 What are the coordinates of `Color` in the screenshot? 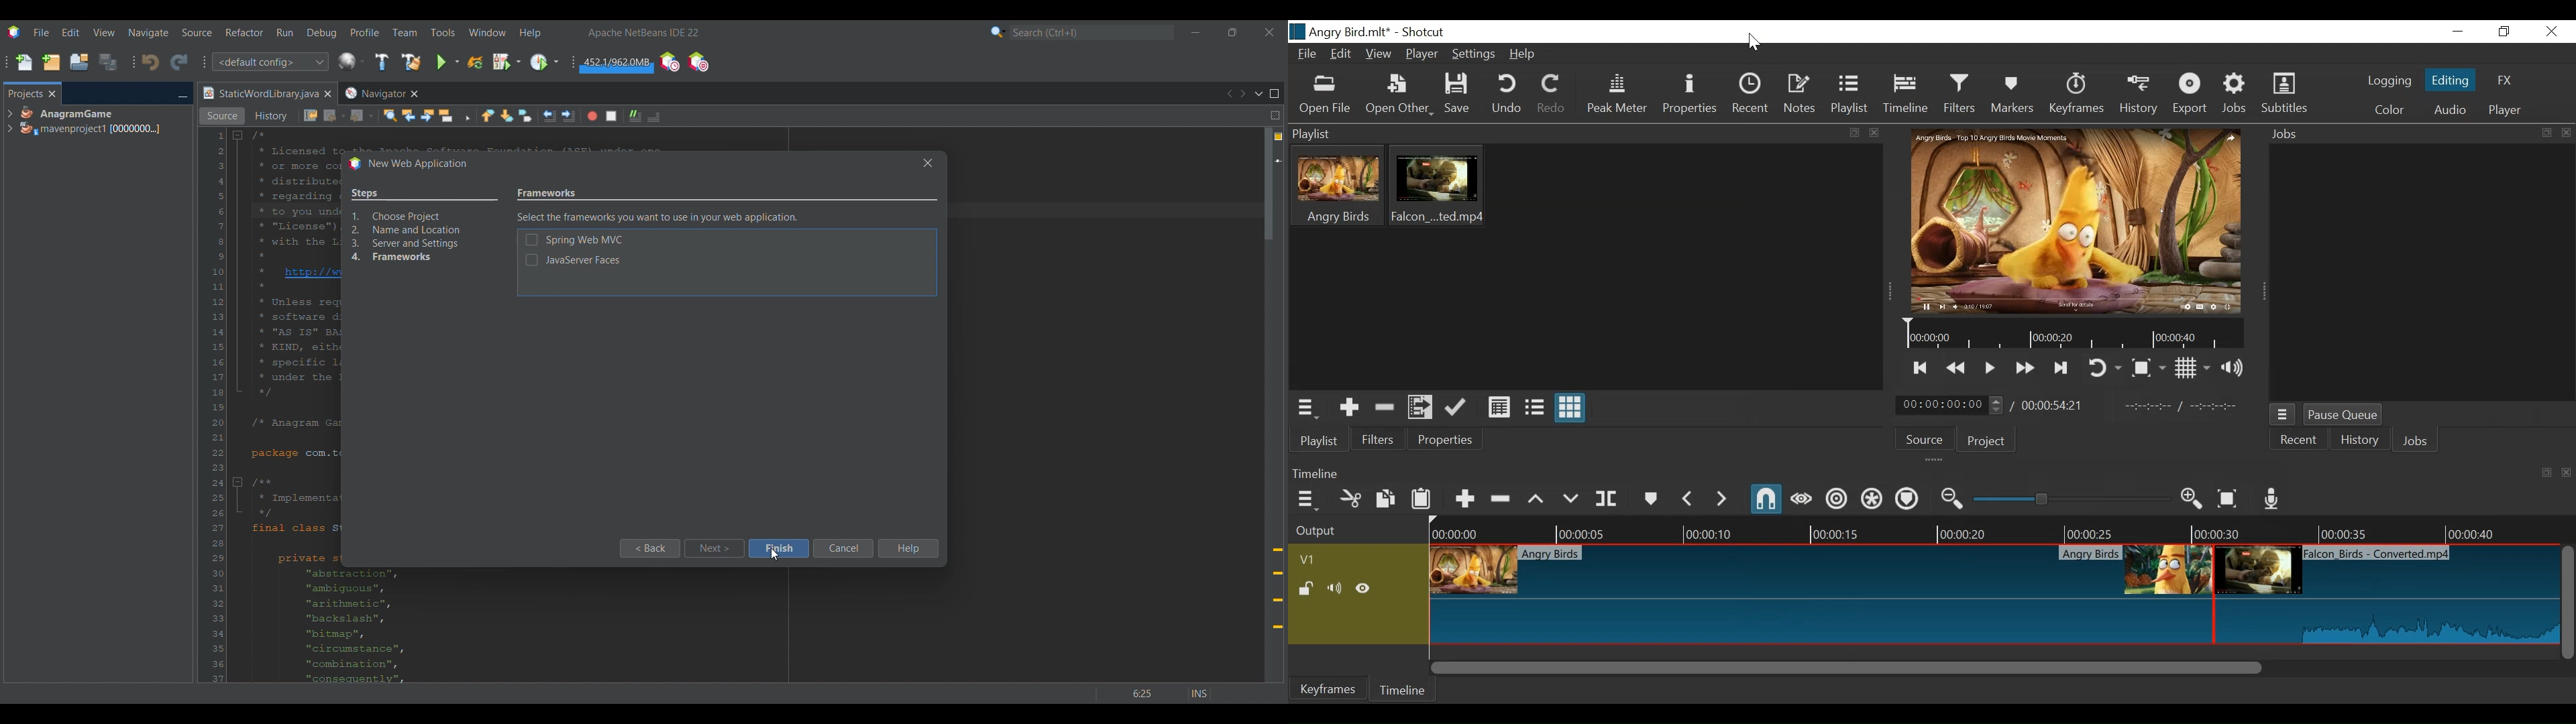 It's located at (2390, 110).